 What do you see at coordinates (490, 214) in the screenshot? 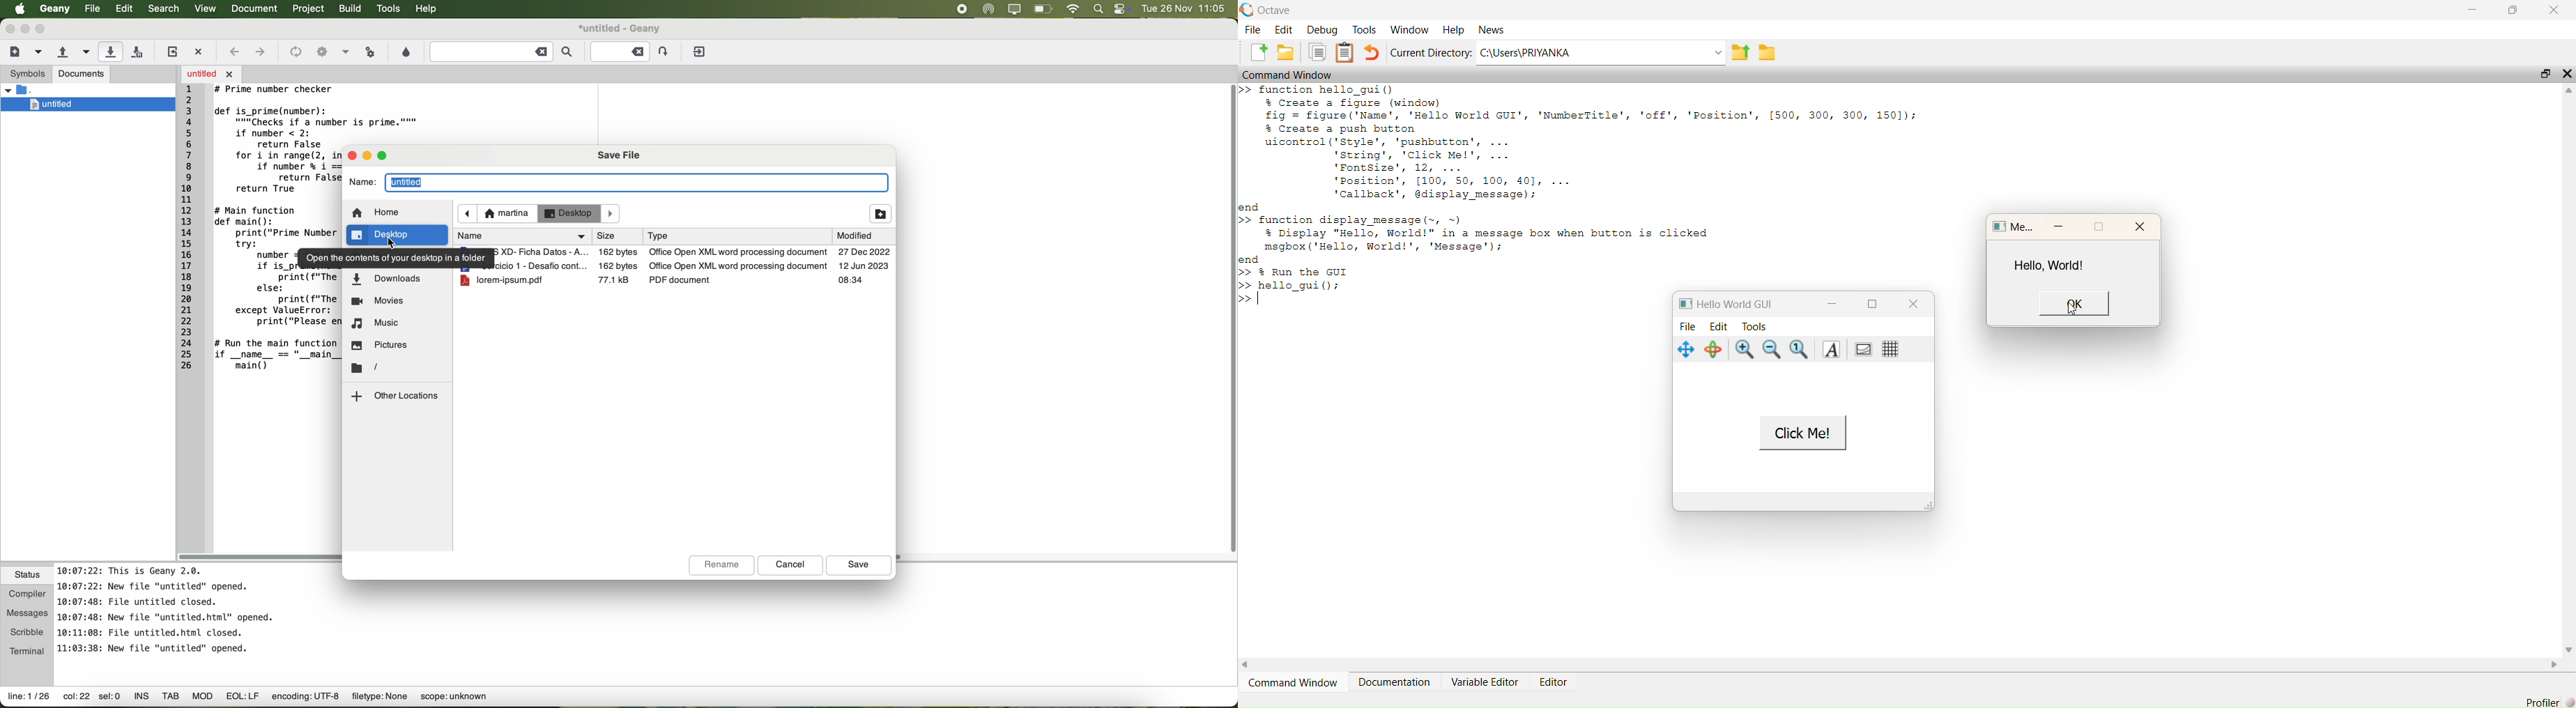
I see `icon` at bounding box center [490, 214].